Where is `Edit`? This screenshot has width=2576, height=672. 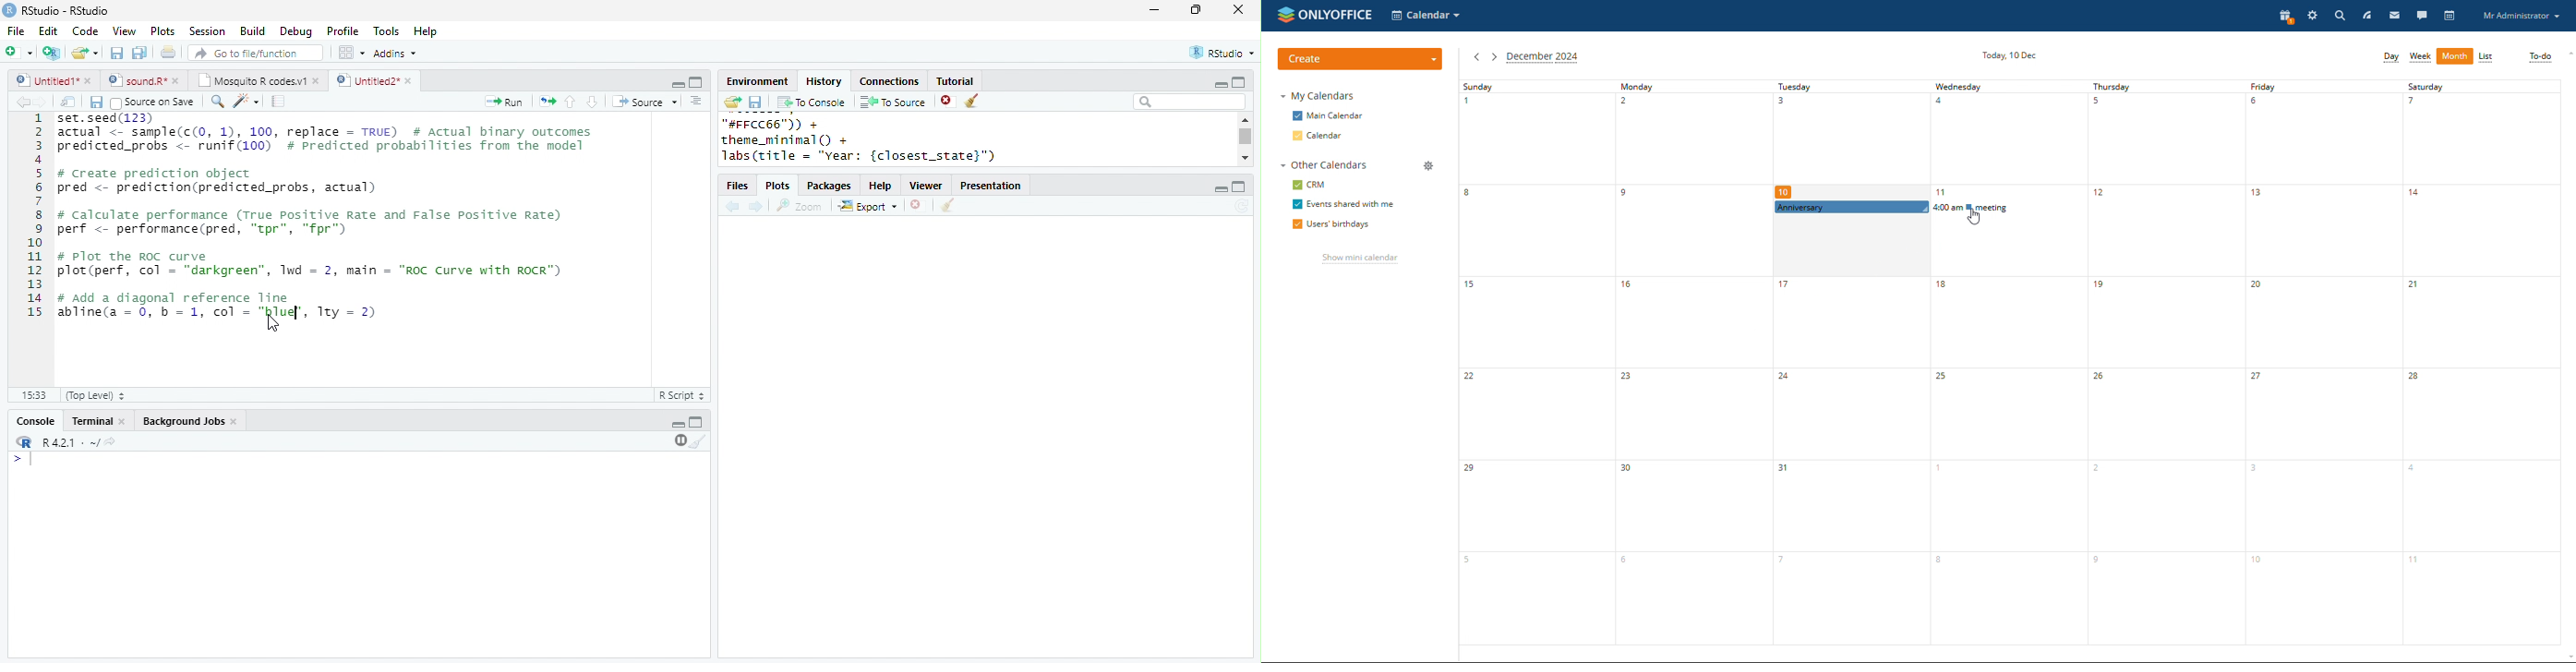 Edit is located at coordinates (48, 31).